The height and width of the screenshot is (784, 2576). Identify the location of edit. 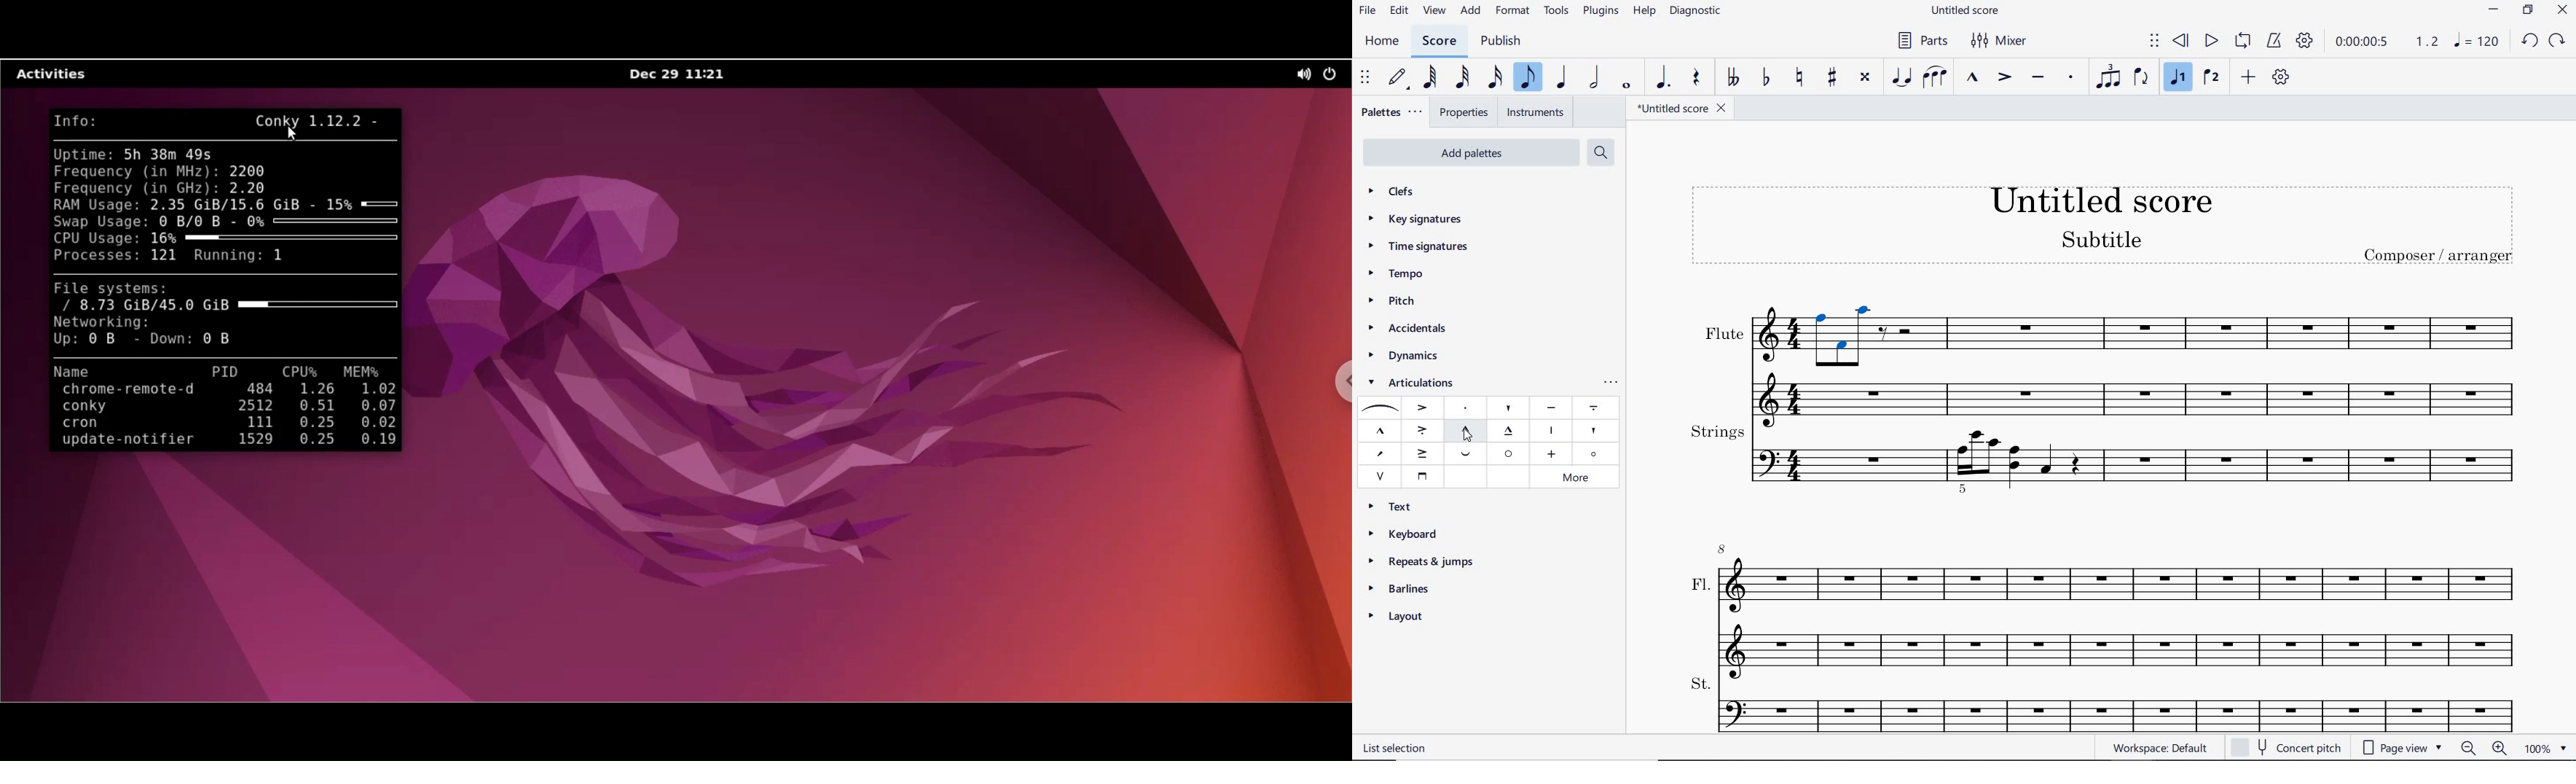
(1399, 10).